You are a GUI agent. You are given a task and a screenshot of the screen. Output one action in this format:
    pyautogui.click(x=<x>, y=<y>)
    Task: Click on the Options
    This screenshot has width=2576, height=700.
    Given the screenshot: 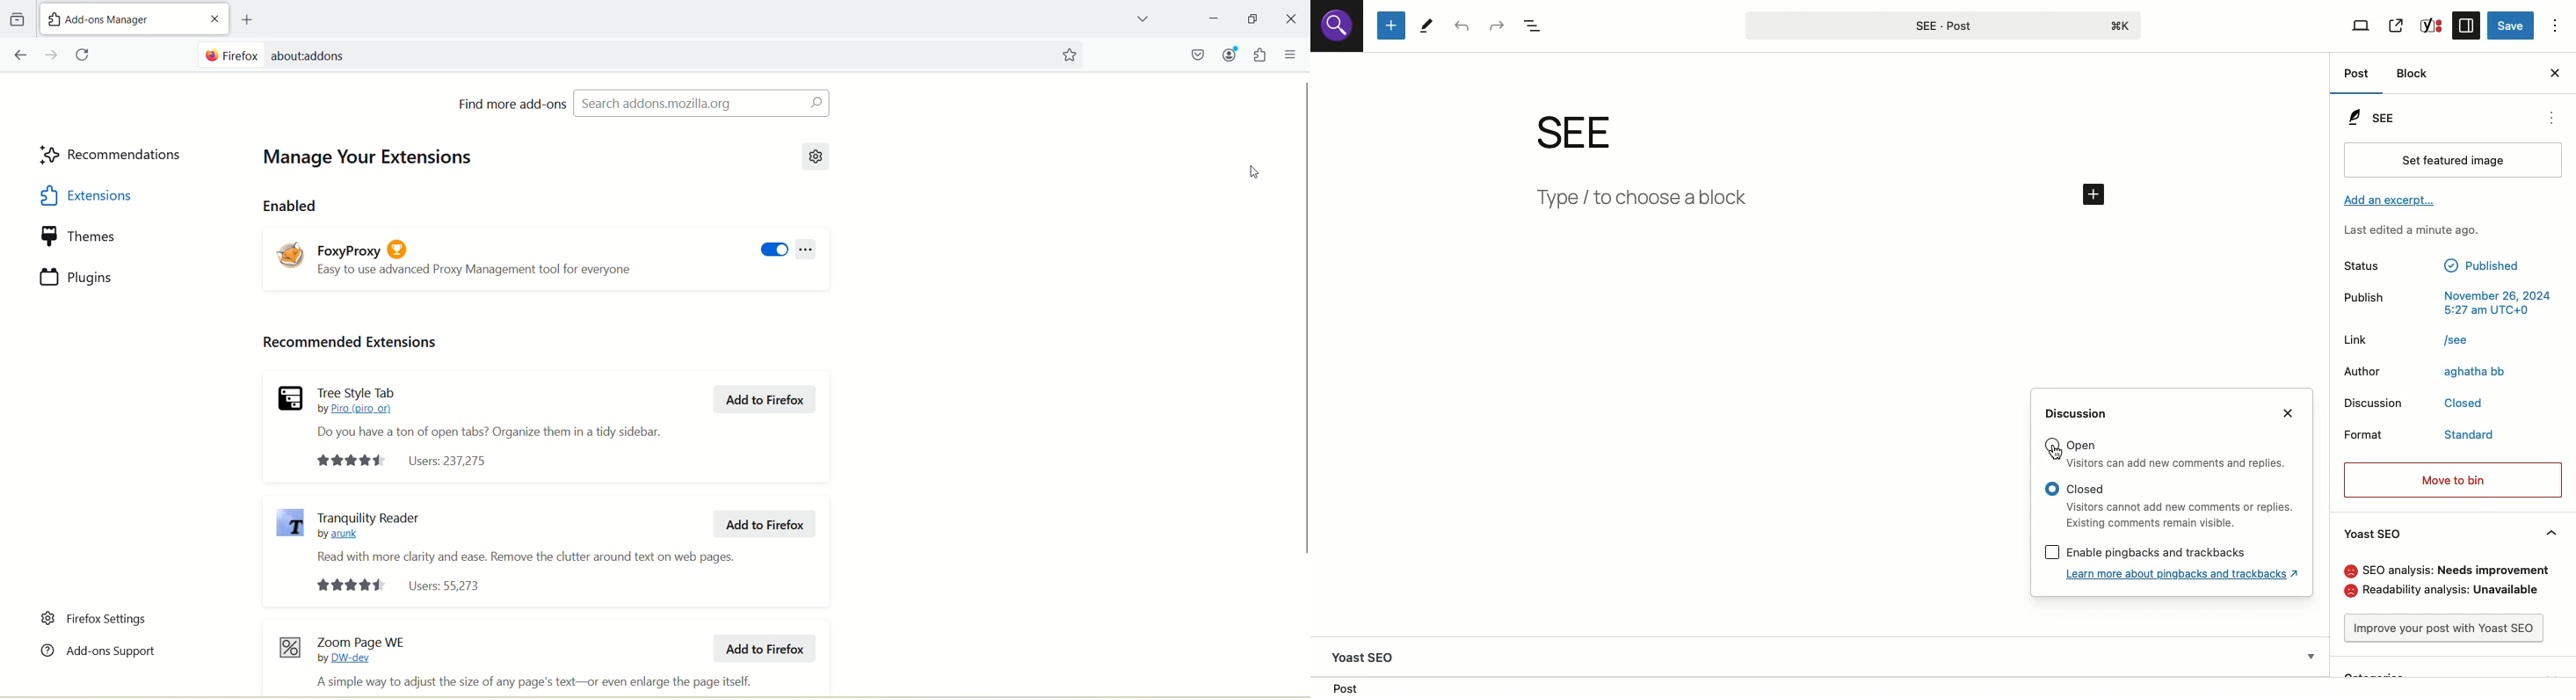 What is the action you would take?
    pyautogui.click(x=2554, y=23)
    